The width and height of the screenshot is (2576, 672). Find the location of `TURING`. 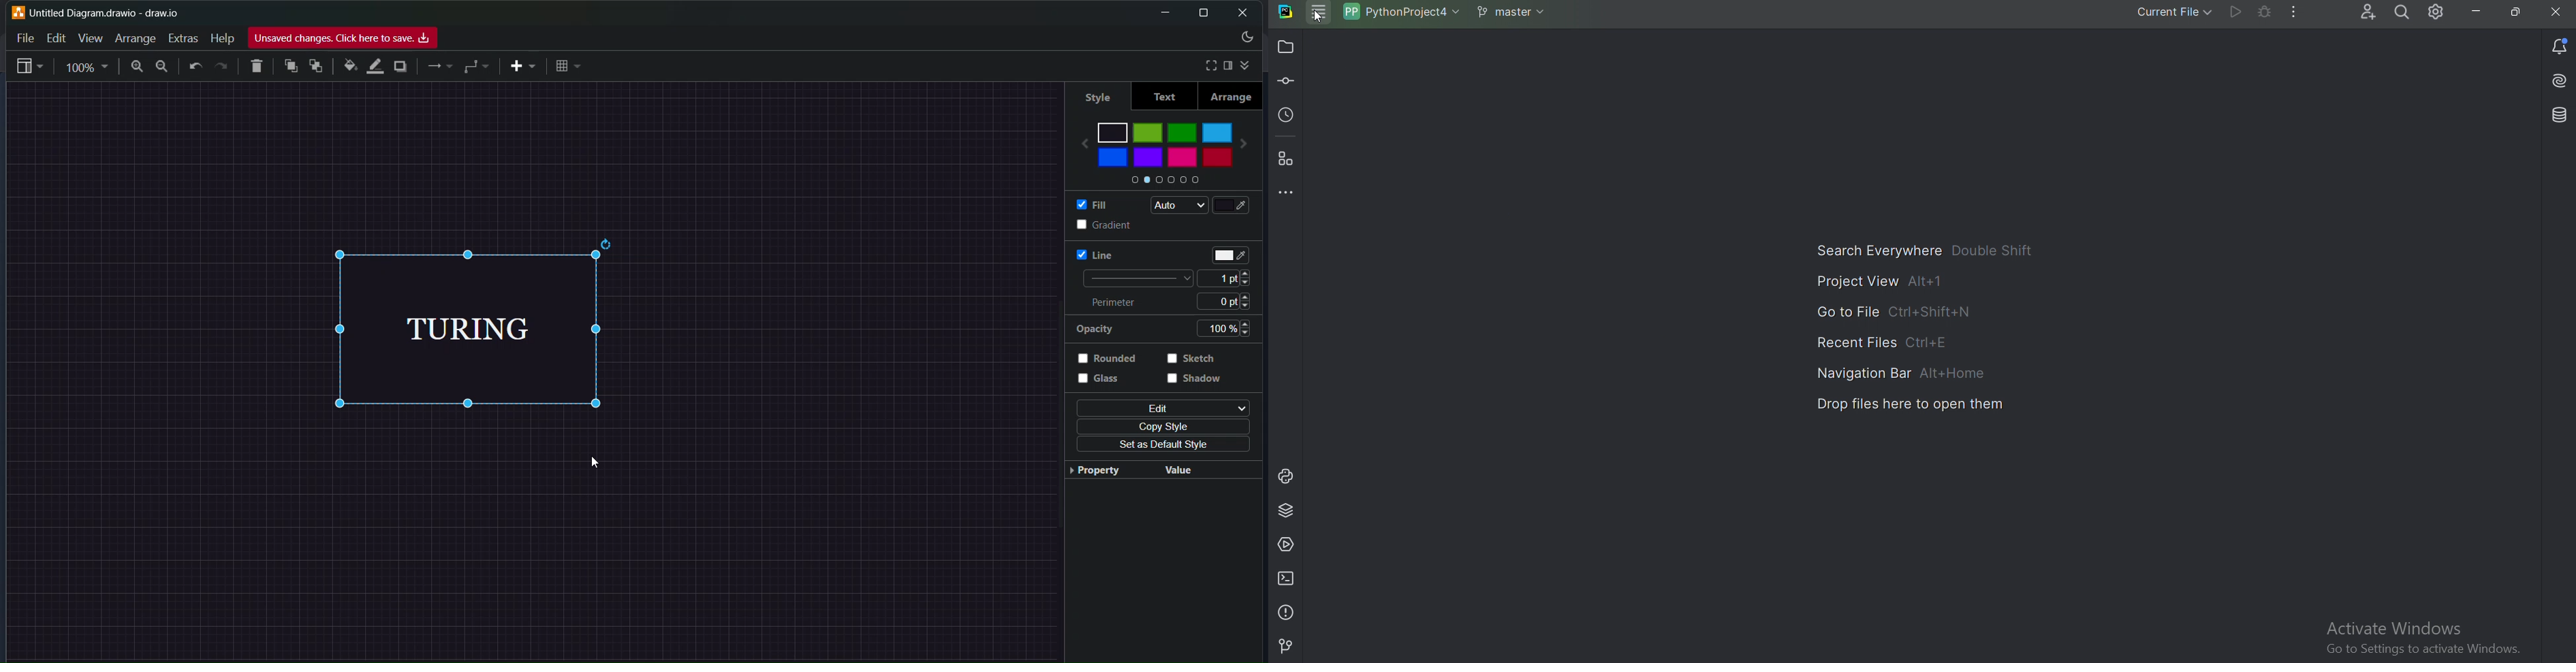

TURING is located at coordinates (496, 329).